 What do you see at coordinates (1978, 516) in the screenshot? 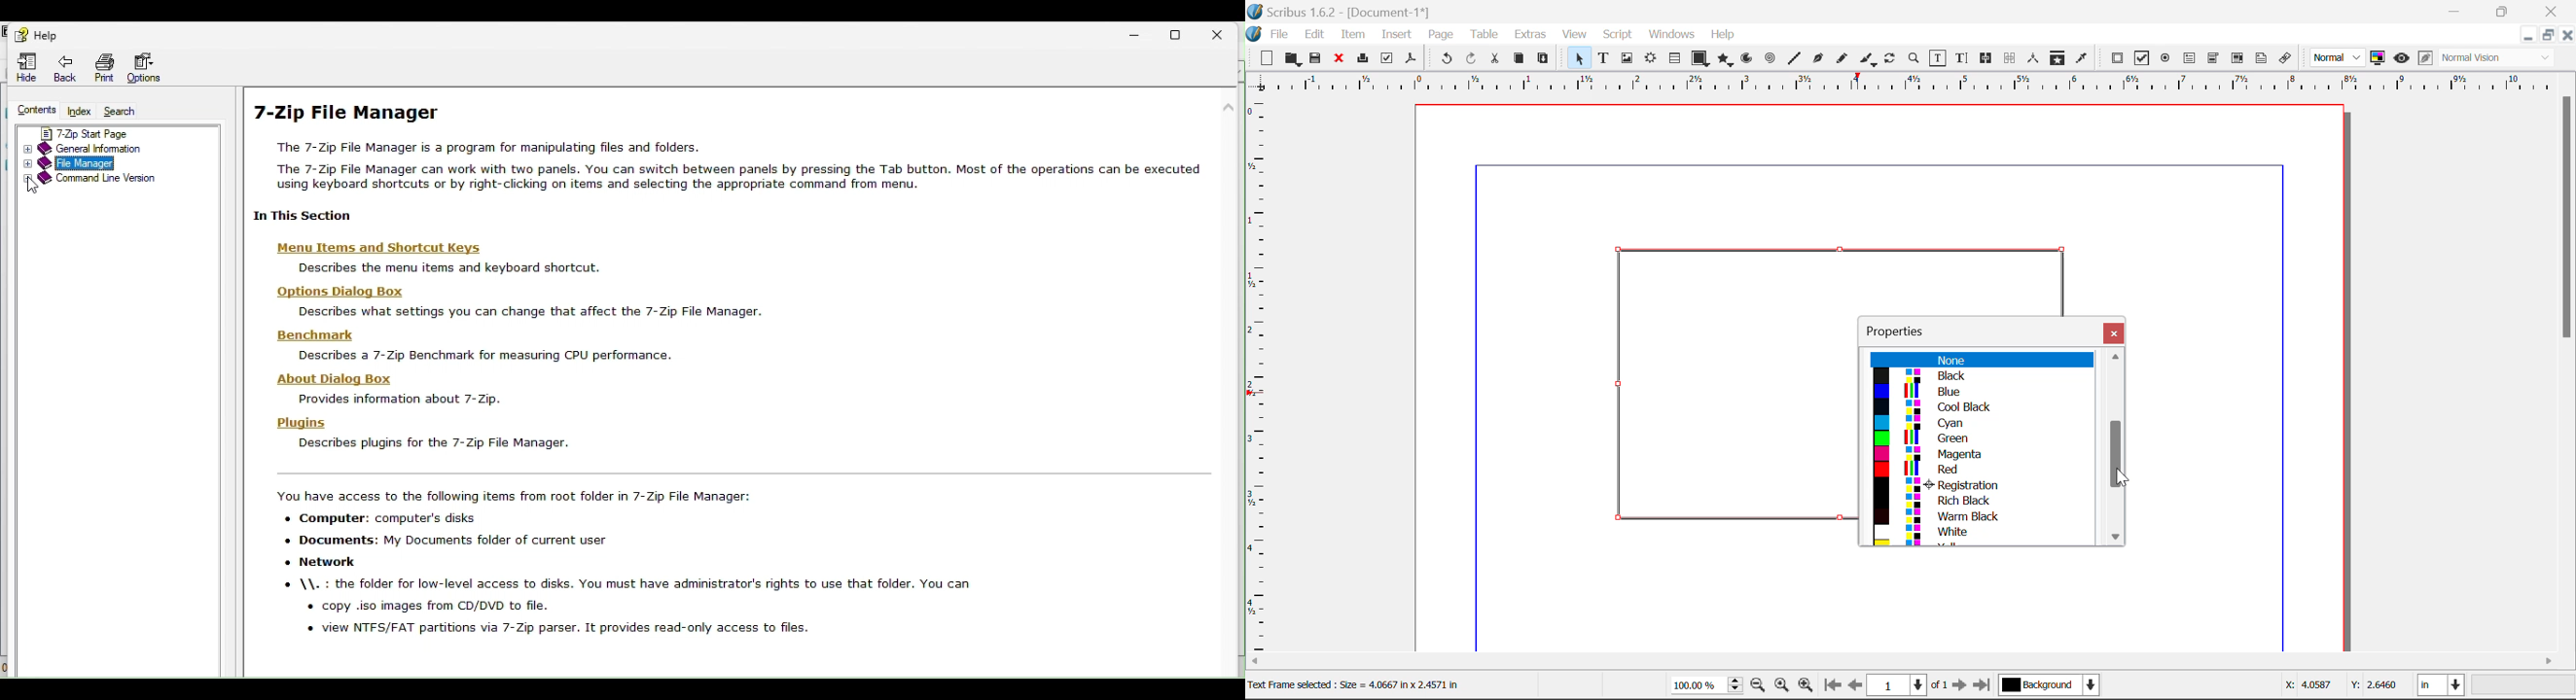
I see `Warm Black` at bounding box center [1978, 516].